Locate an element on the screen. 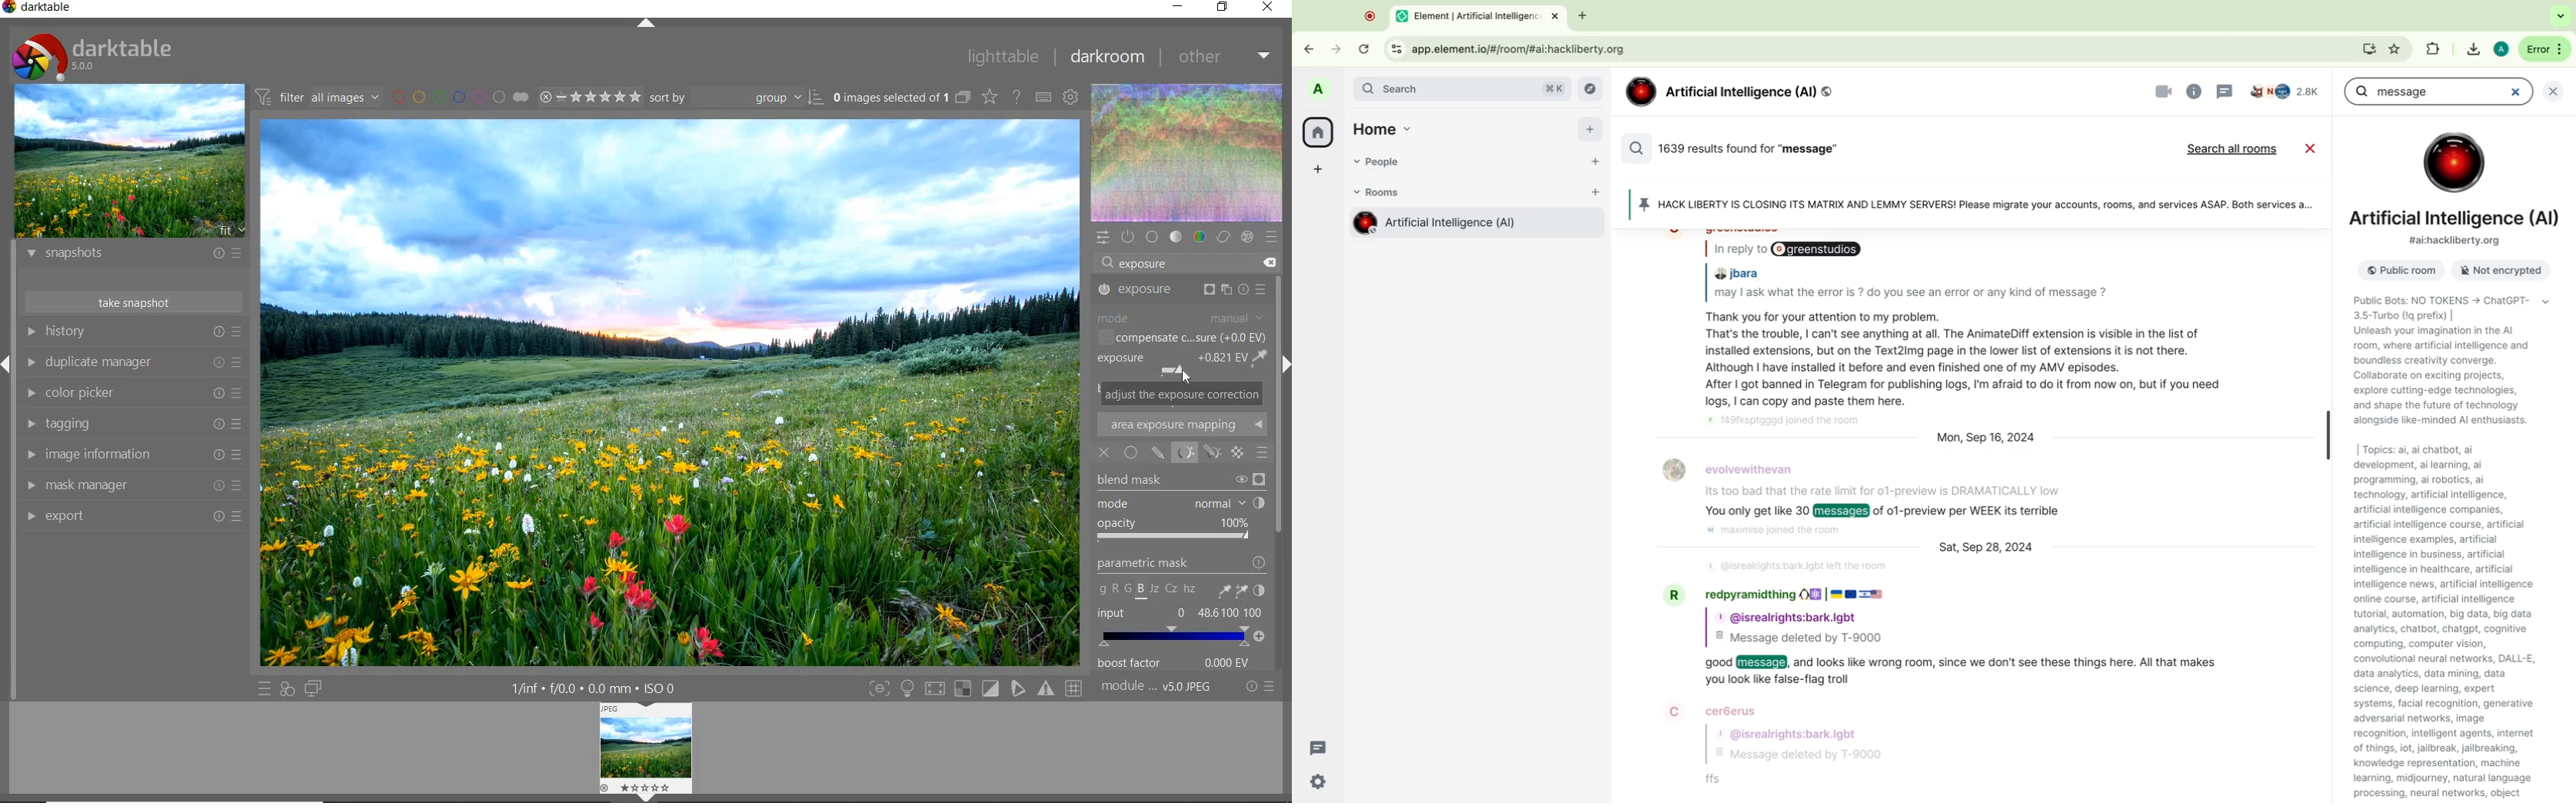  filter images based on their modules is located at coordinates (319, 96).